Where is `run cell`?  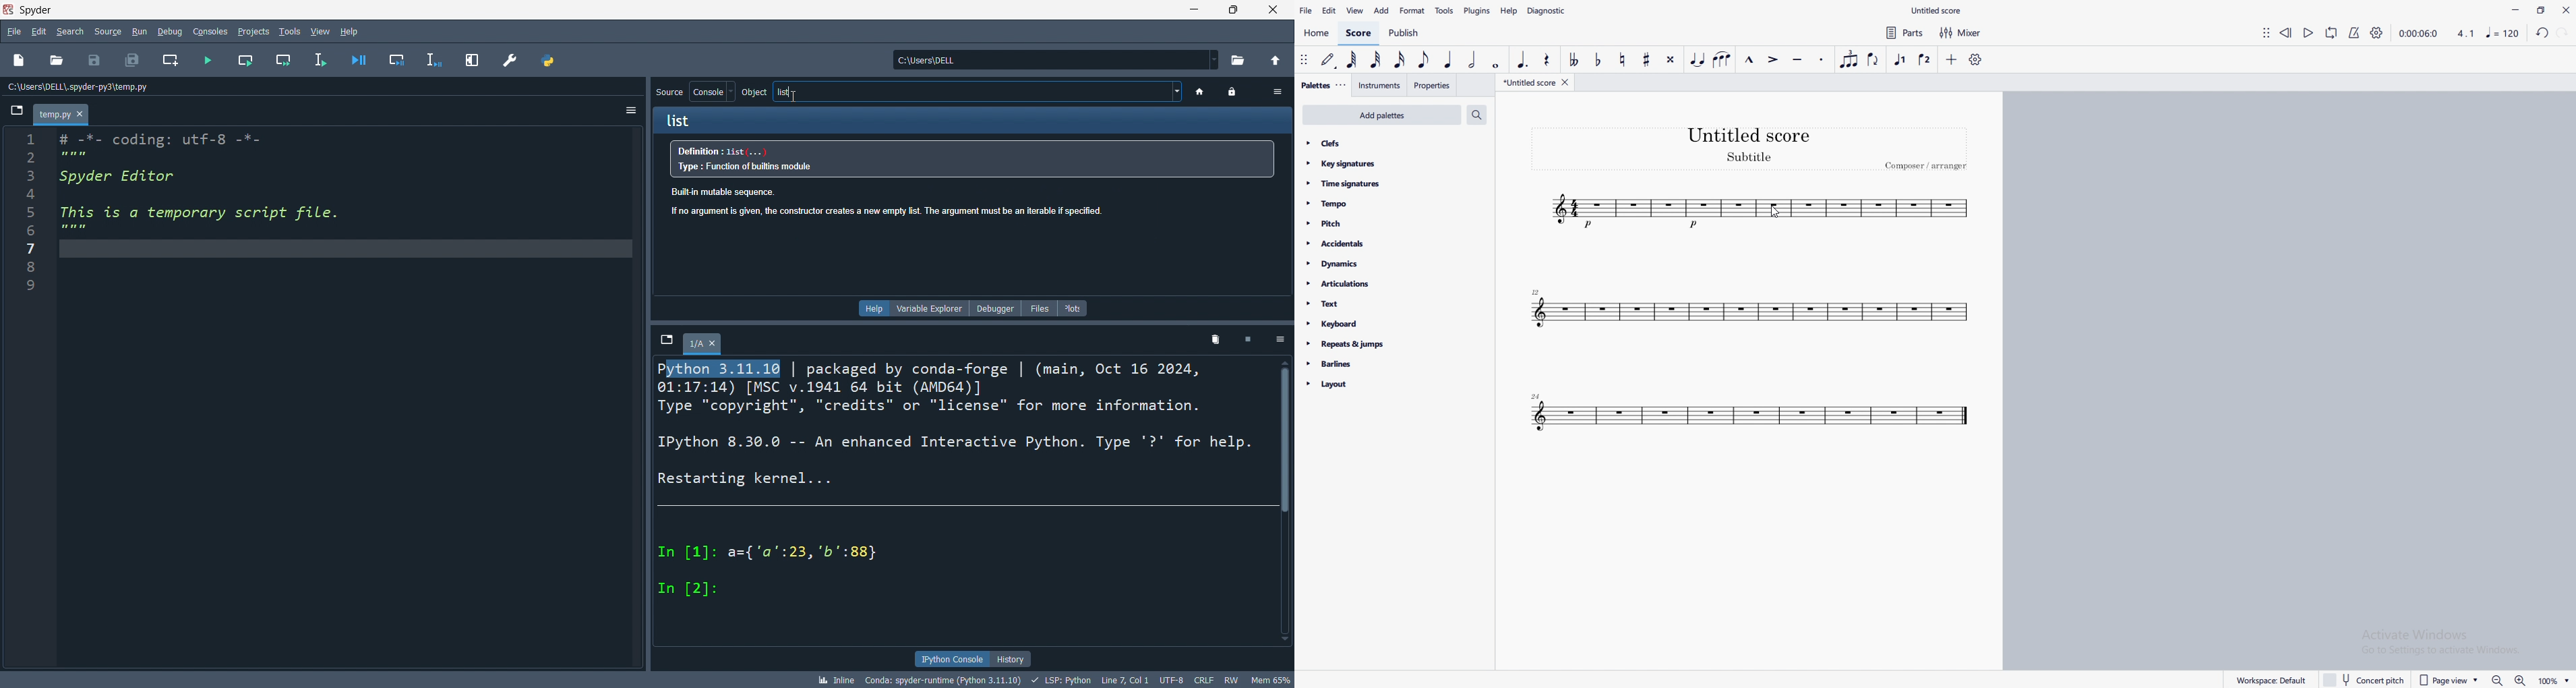
run cell is located at coordinates (245, 59).